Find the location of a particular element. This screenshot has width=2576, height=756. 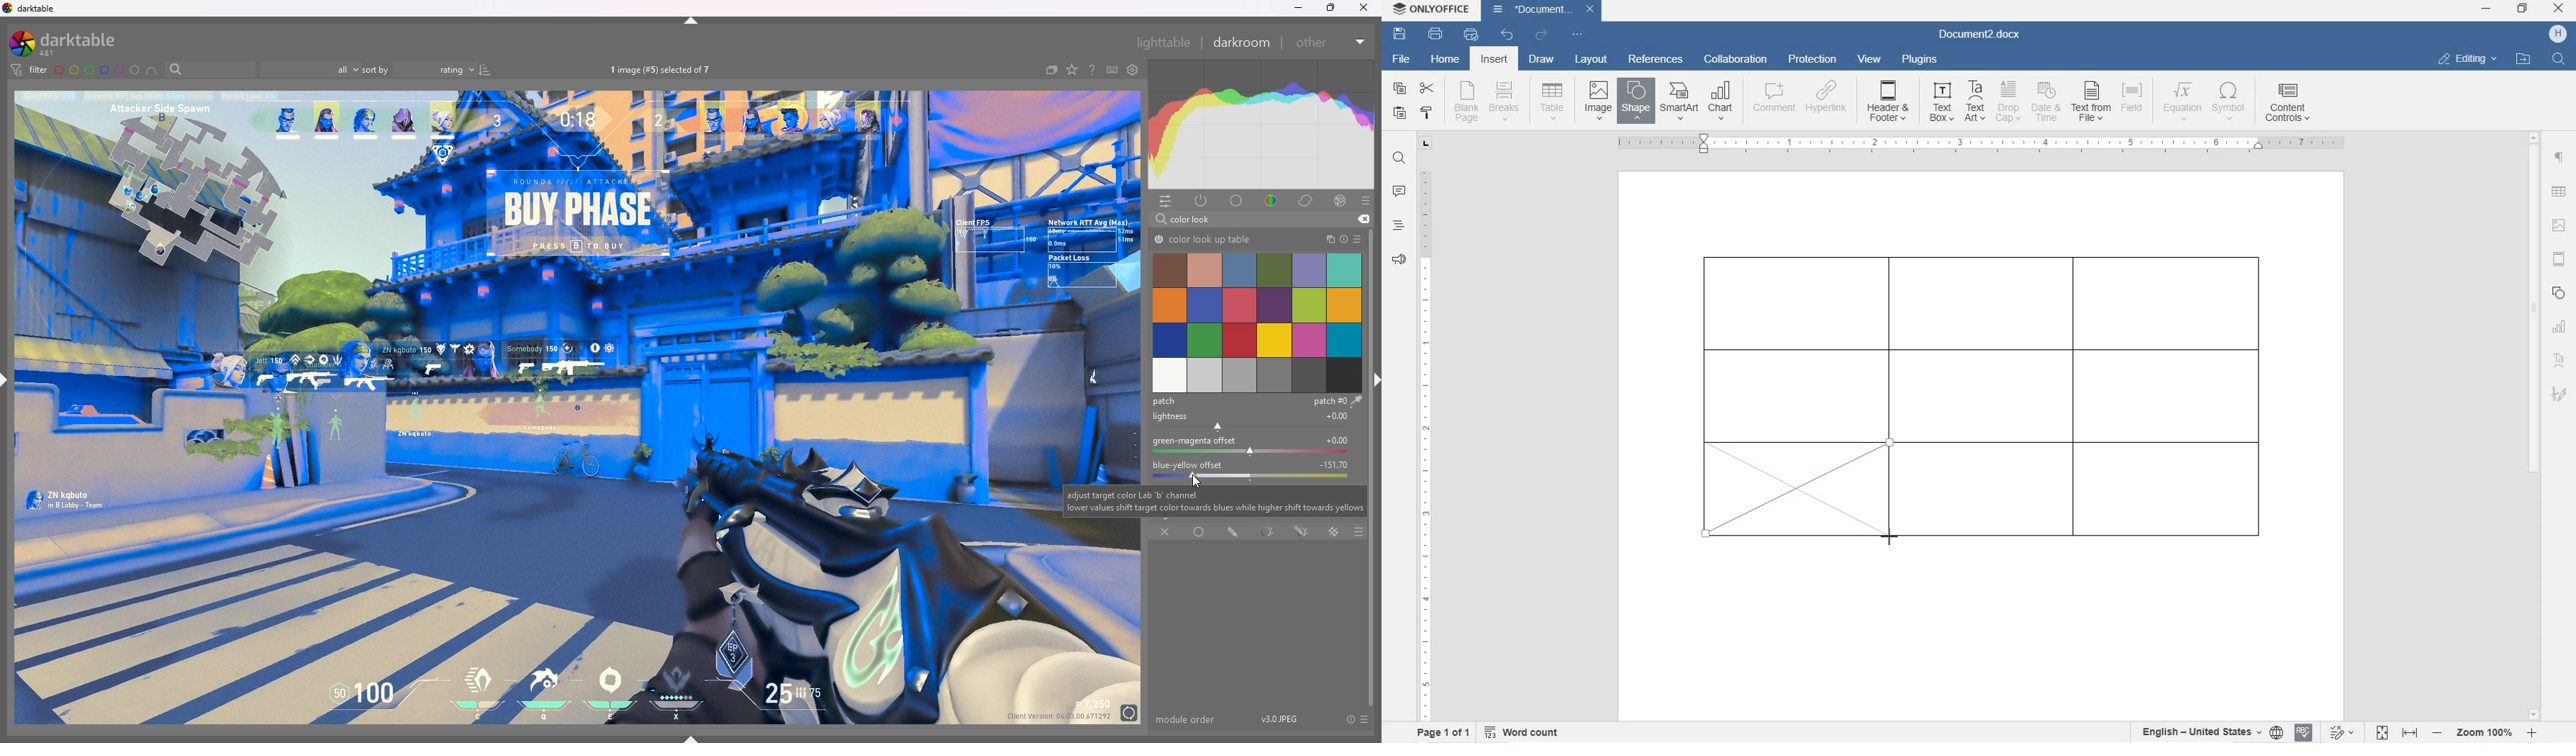

scrollbar is located at coordinates (2535, 425).